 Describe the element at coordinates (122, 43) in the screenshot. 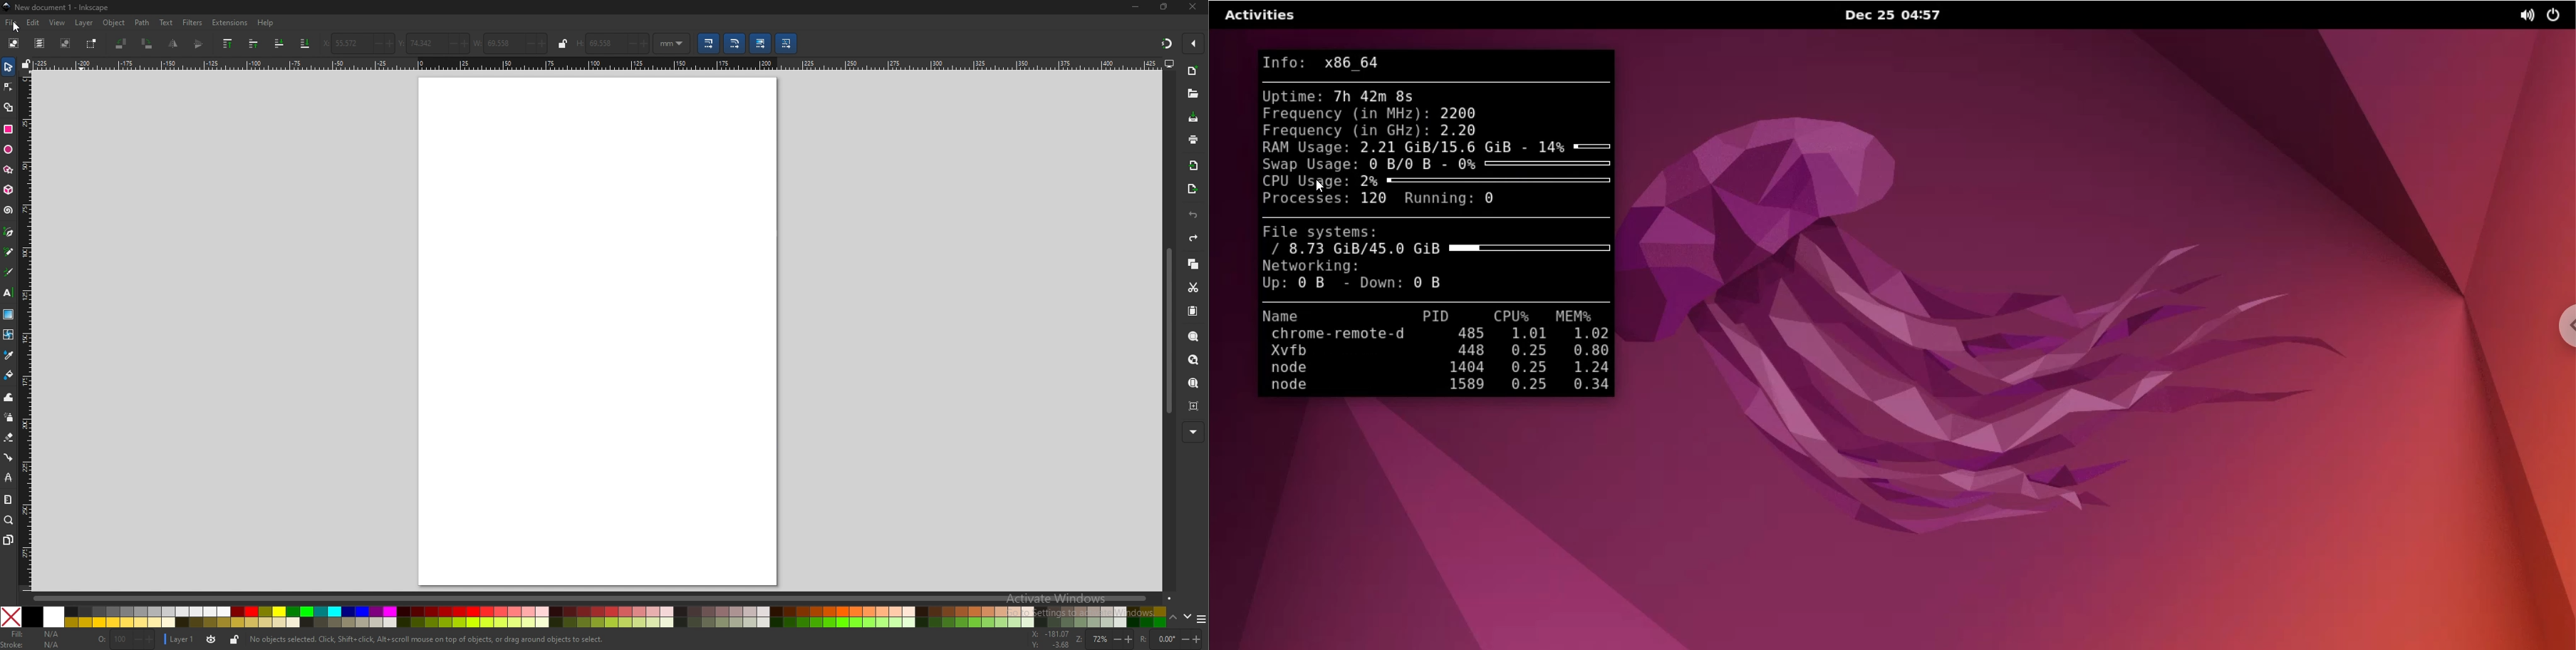

I see `rotate 90 ccw` at that location.